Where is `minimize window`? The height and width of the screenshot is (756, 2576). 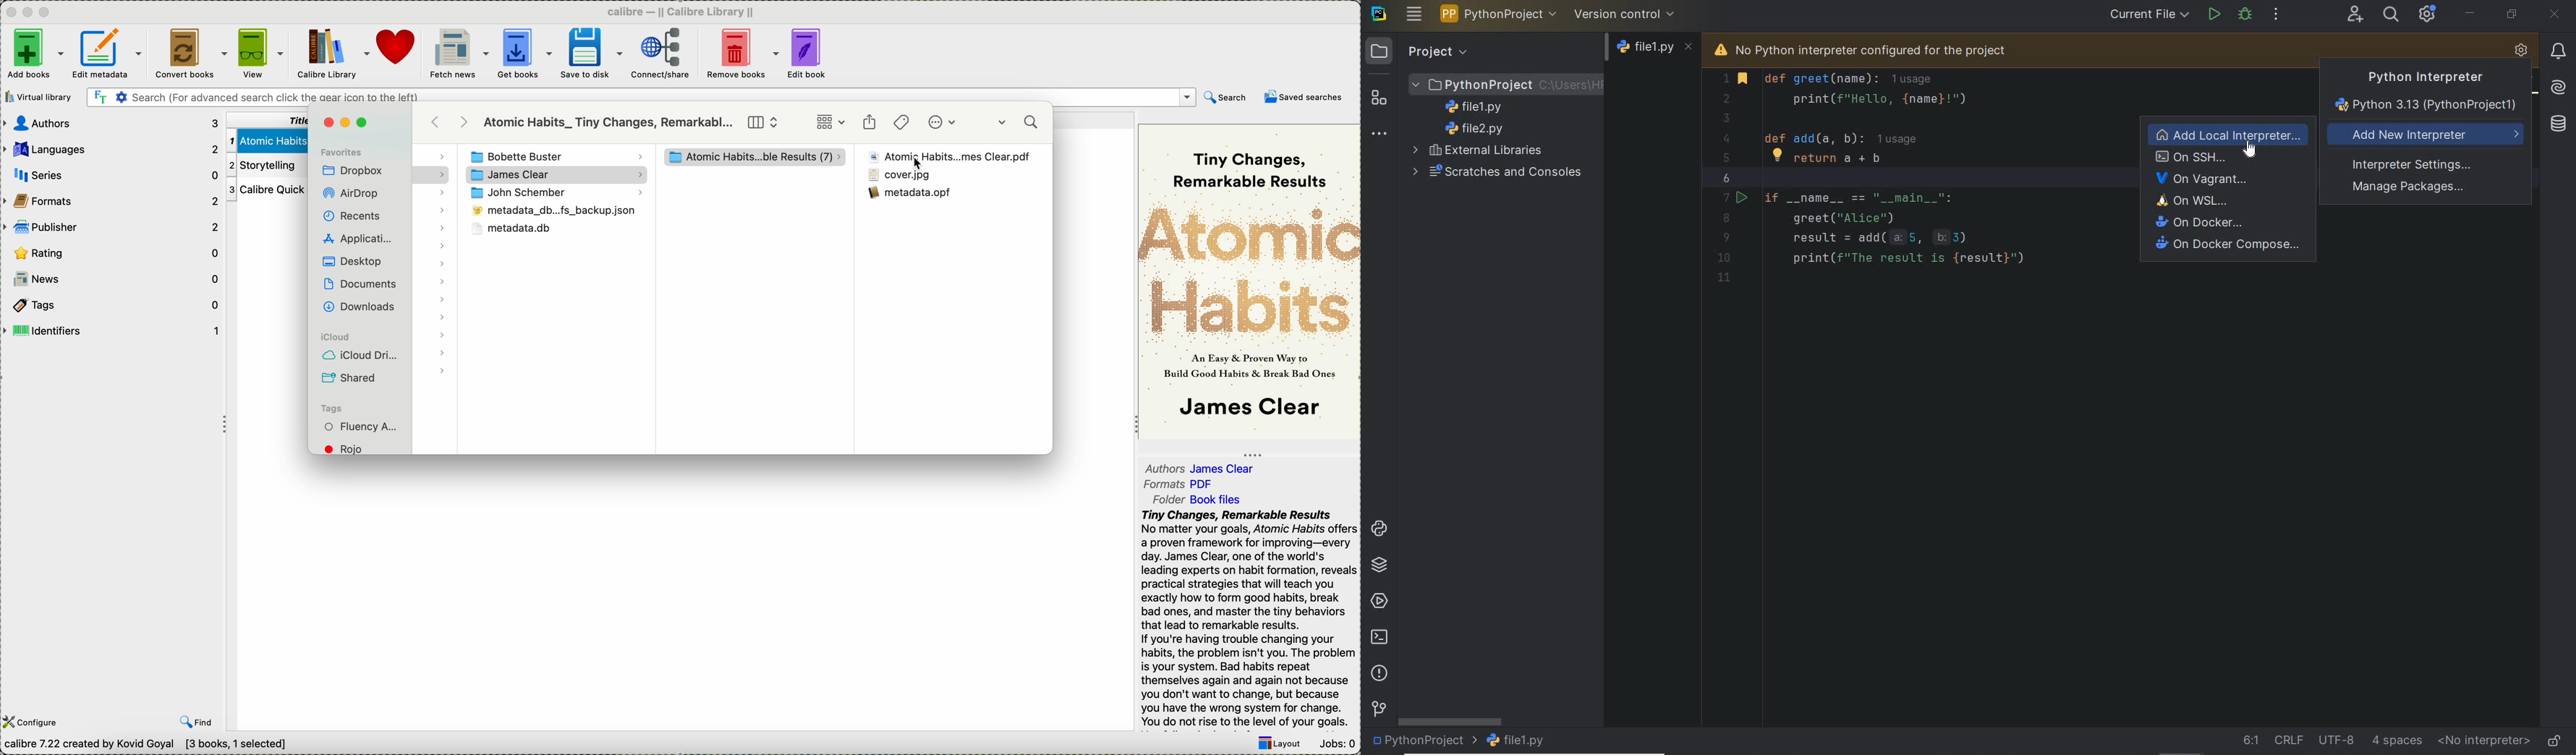 minimize window is located at coordinates (348, 123).